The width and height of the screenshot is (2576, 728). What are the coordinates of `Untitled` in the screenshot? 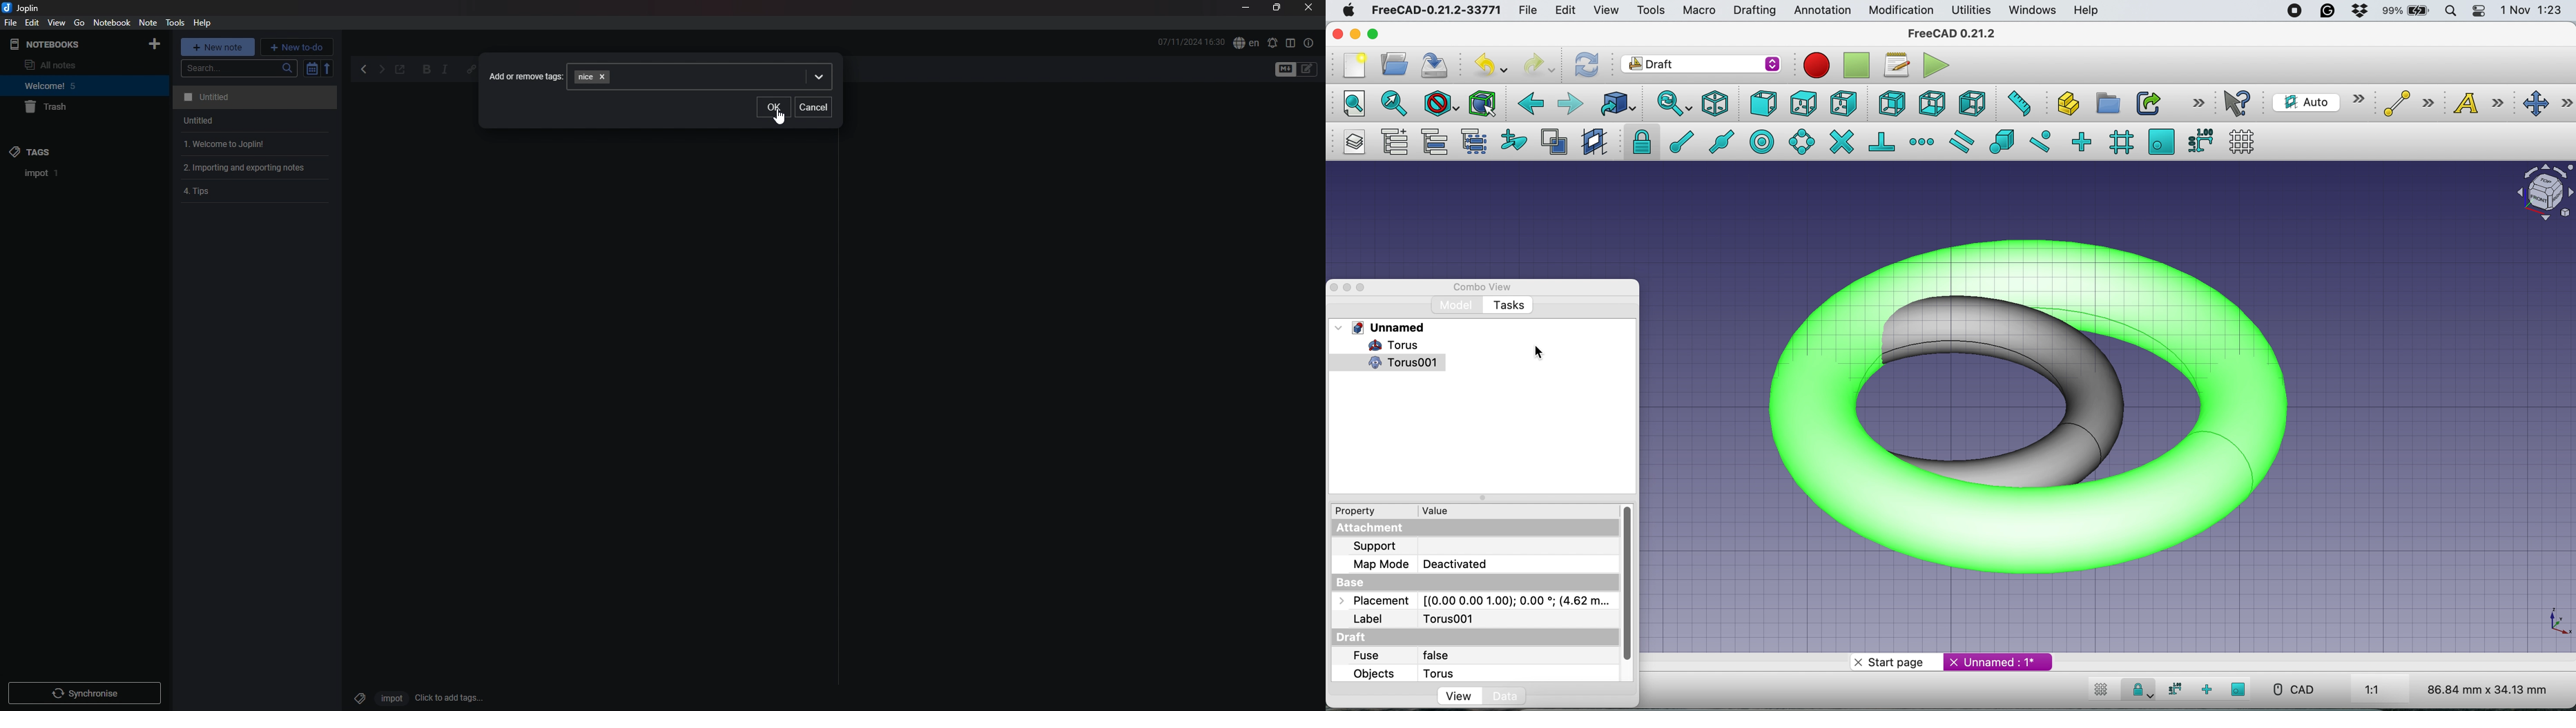 It's located at (194, 122).